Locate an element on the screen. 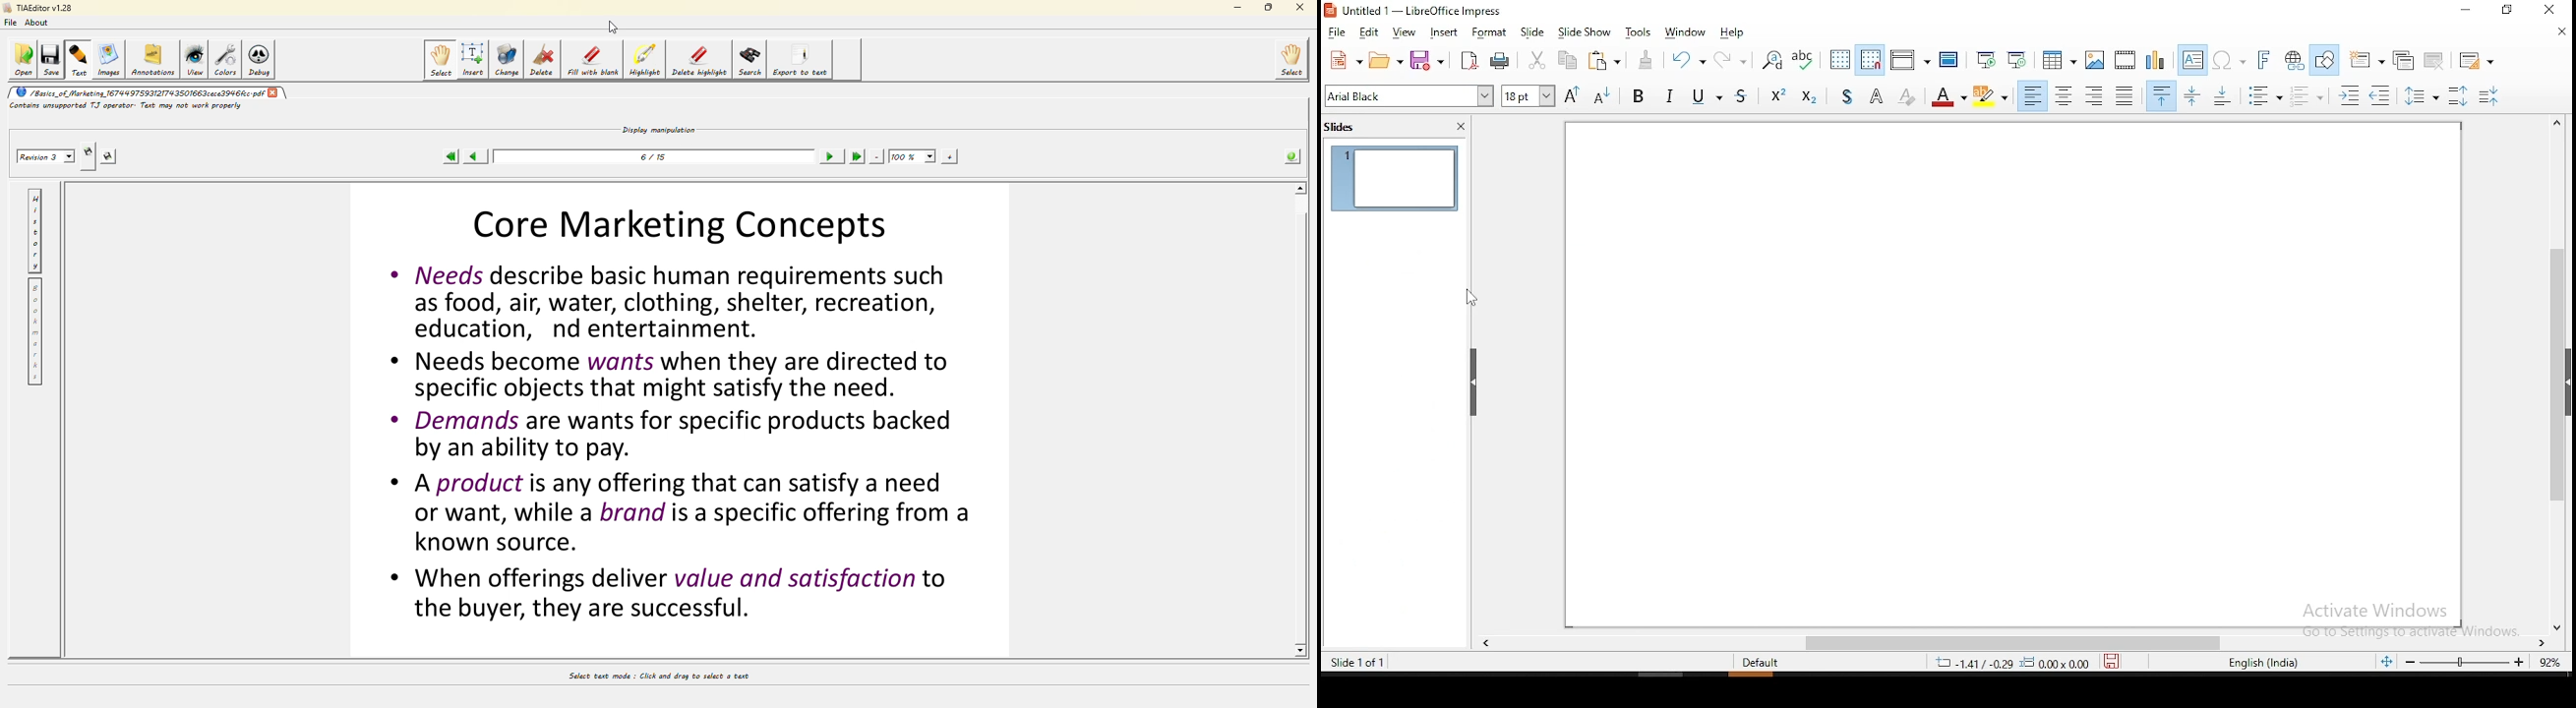 This screenshot has width=2576, height=728. slide layout is located at coordinates (2479, 56).